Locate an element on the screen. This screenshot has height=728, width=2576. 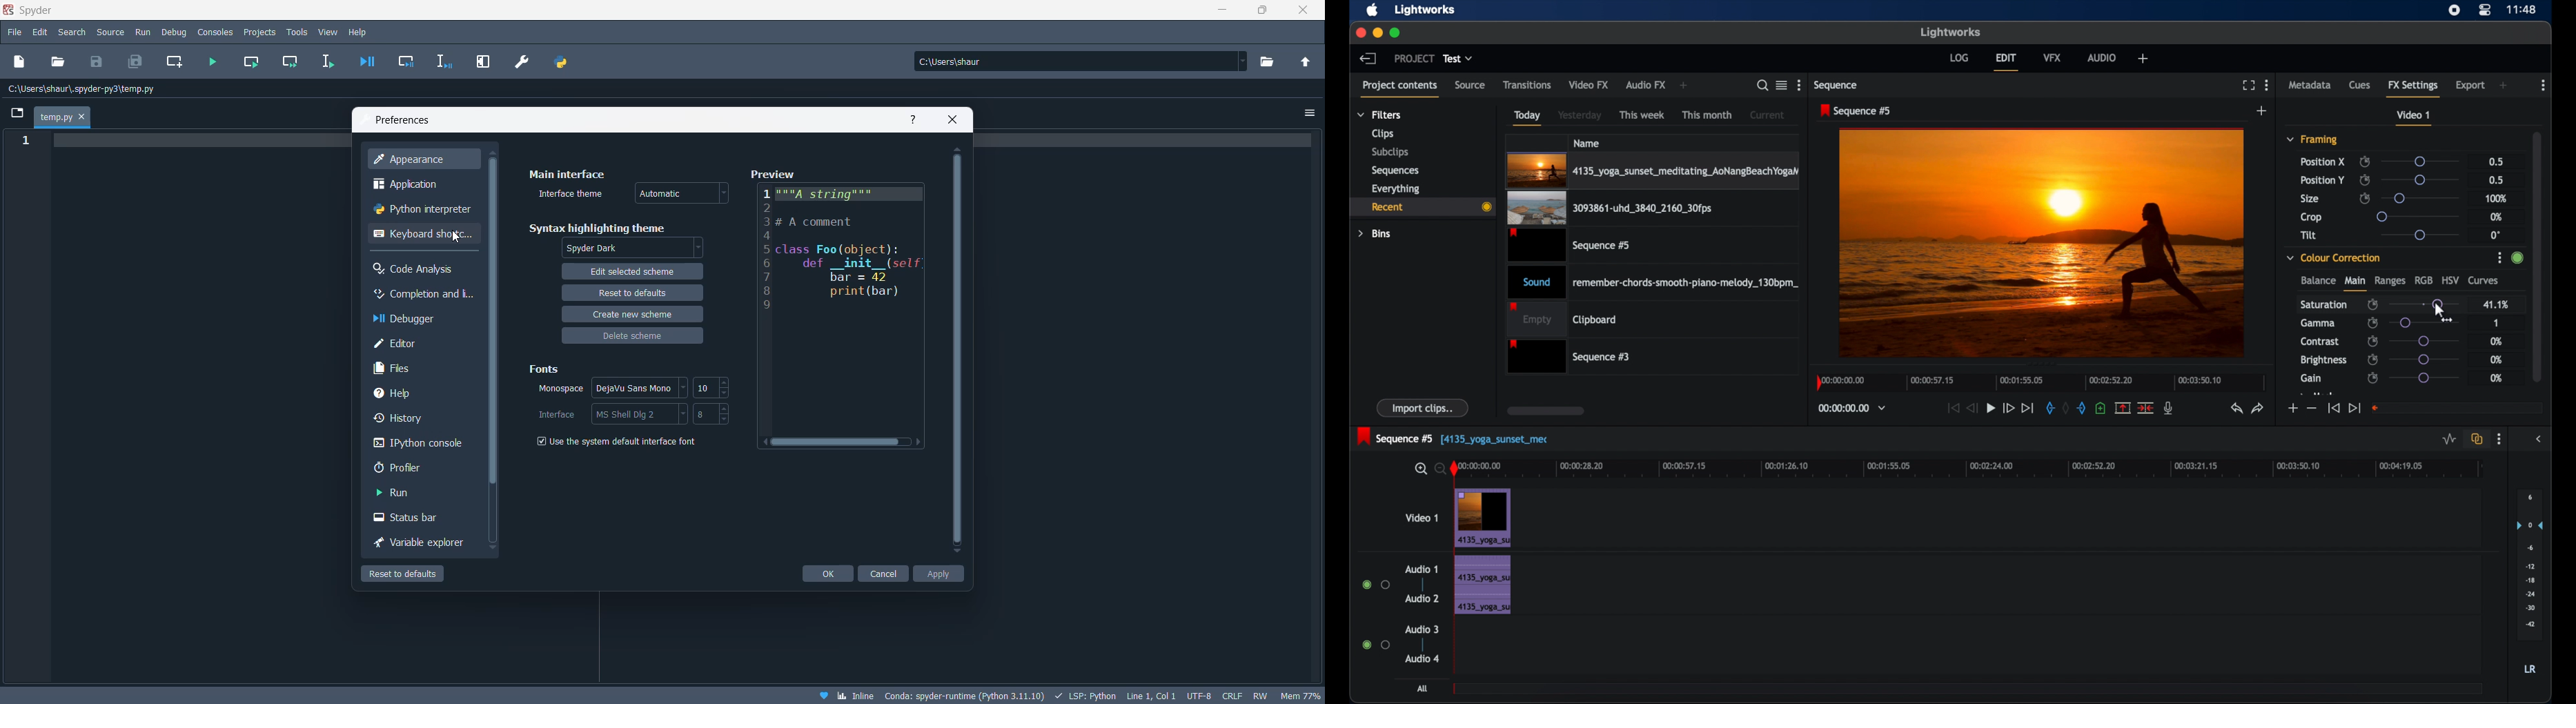
working directory is located at coordinates (1272, 62).